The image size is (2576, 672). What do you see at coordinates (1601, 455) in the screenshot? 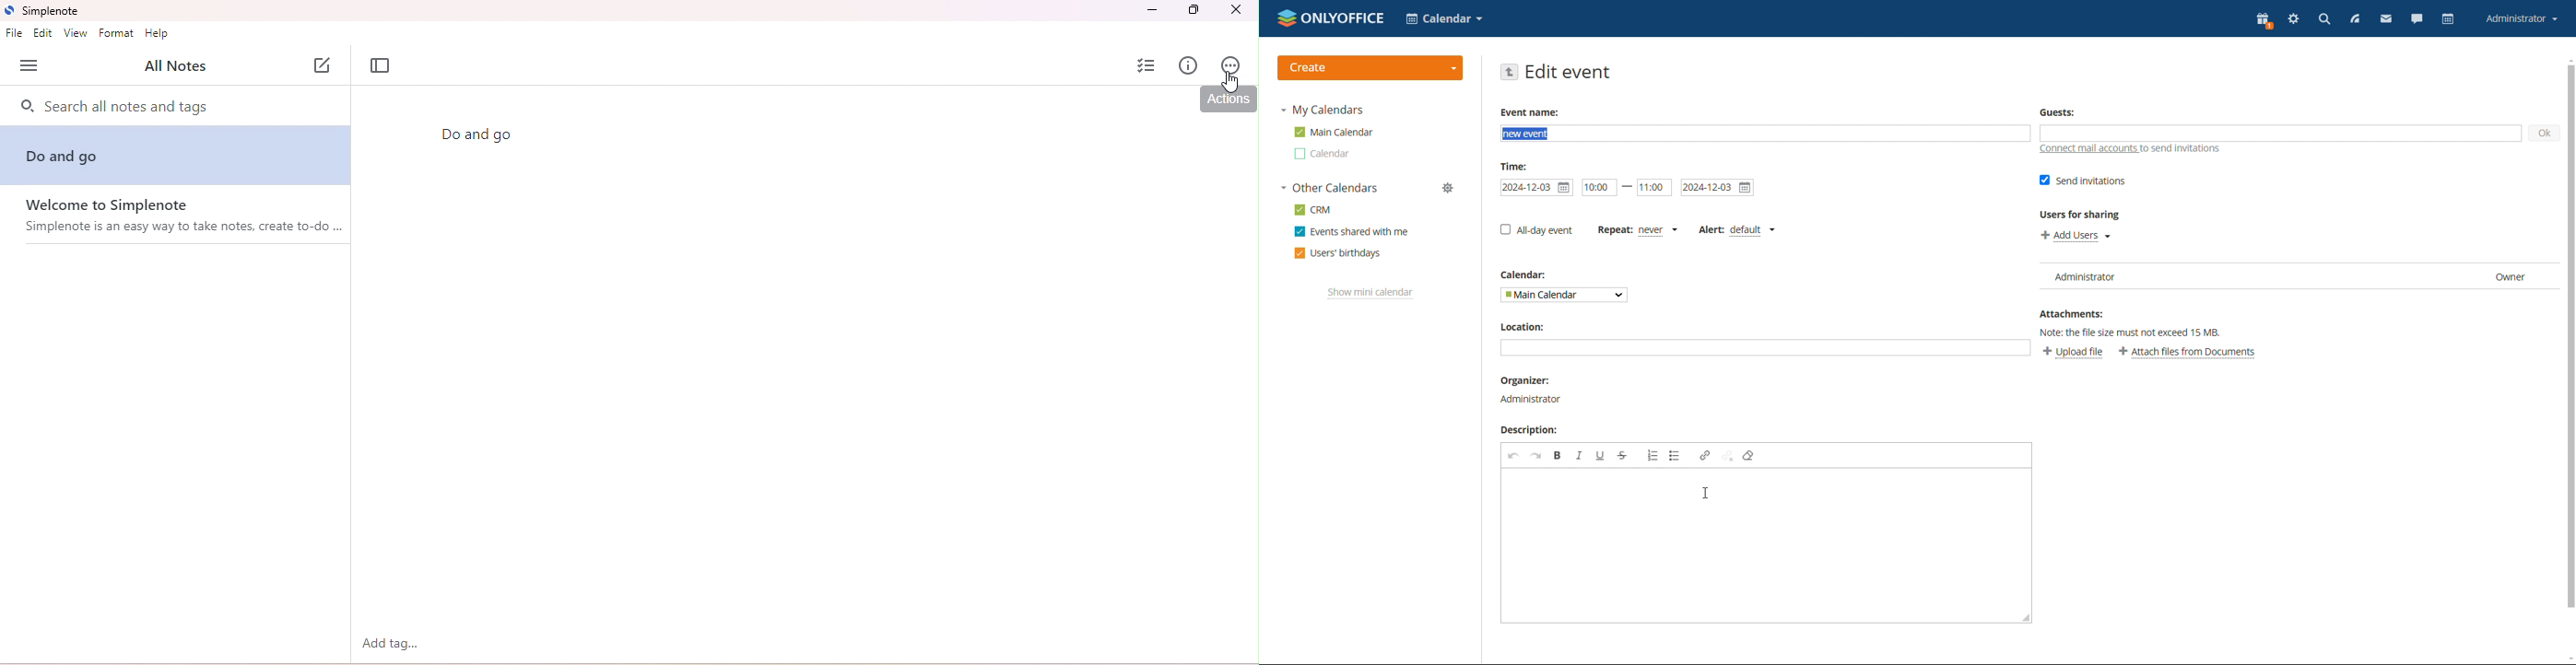
I see `underline` at bounding box center [1601, 455].